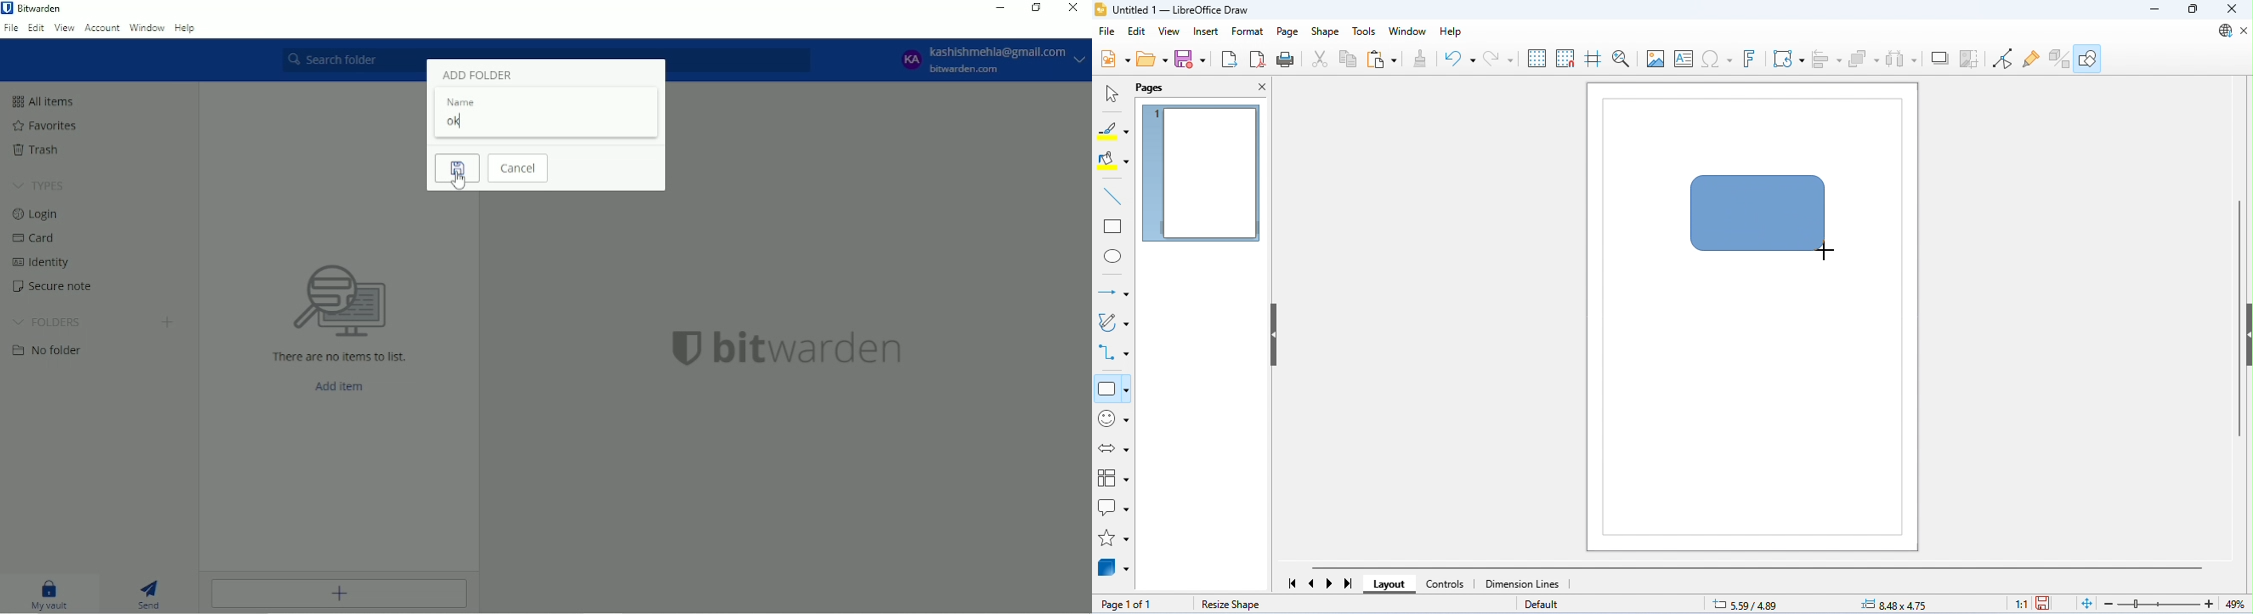  I want to click on File, so click(11, 28).